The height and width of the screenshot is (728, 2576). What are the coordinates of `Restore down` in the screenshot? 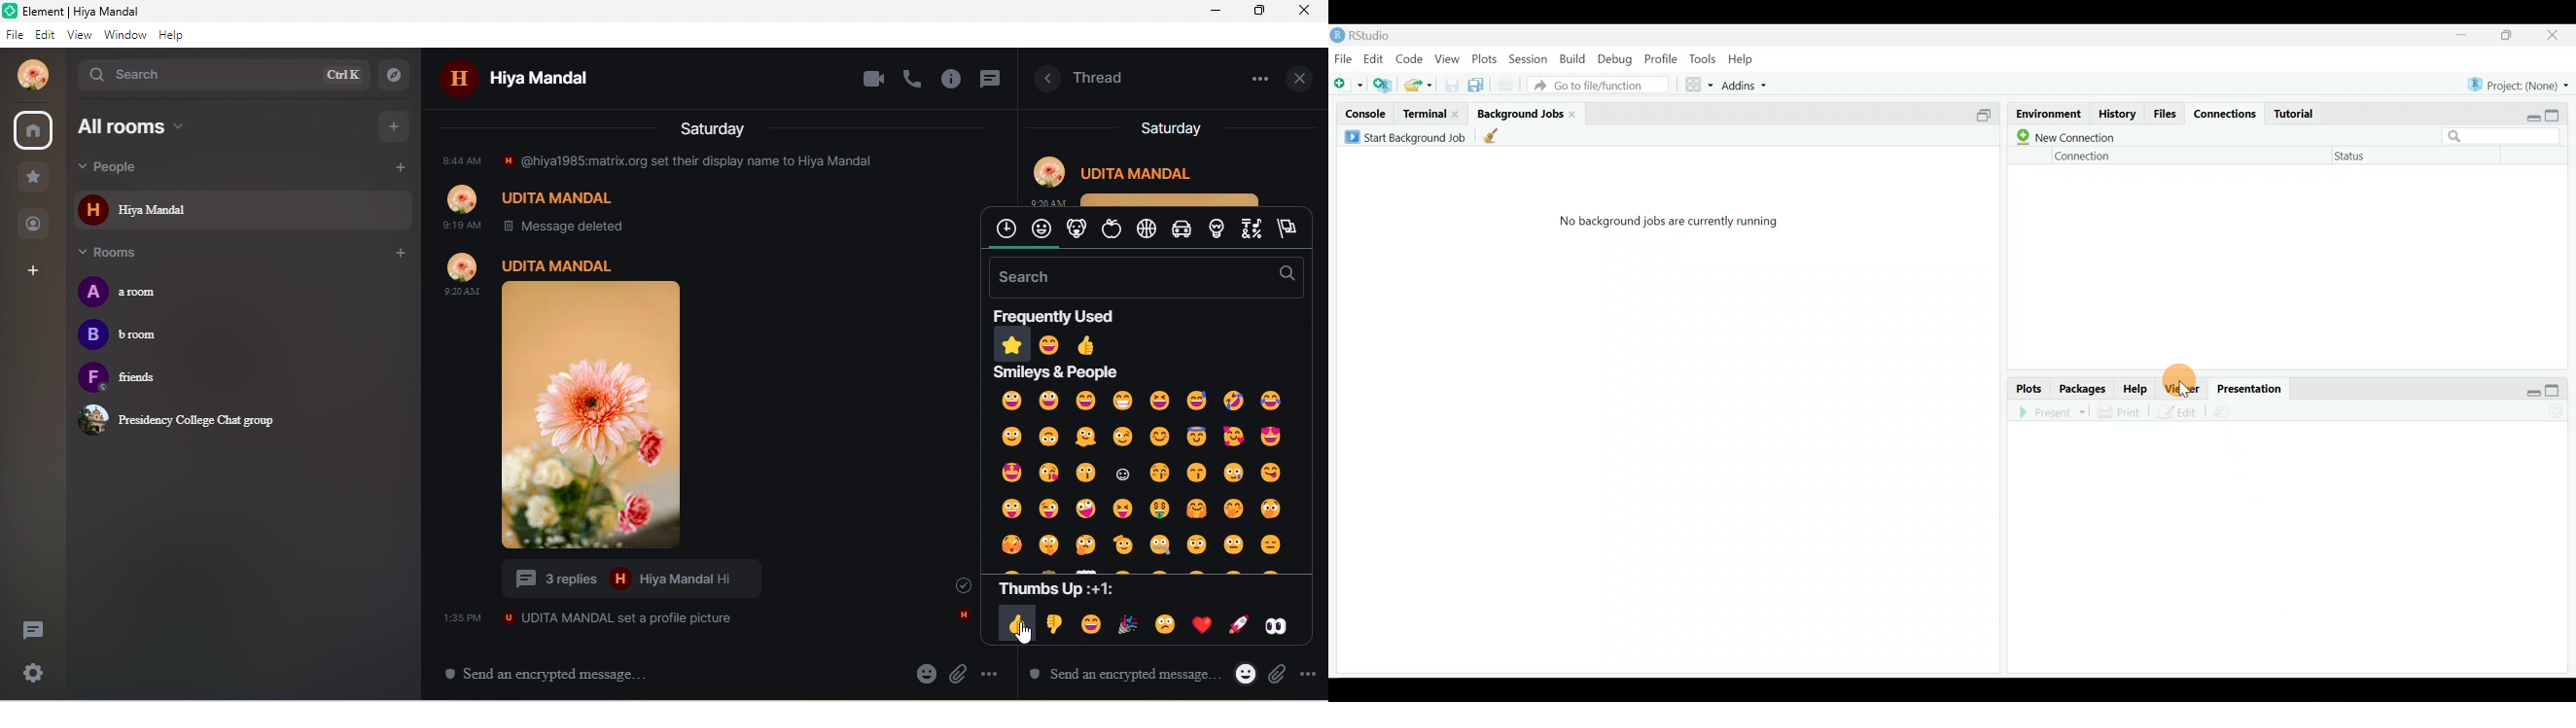 It's located at (2534, 391).